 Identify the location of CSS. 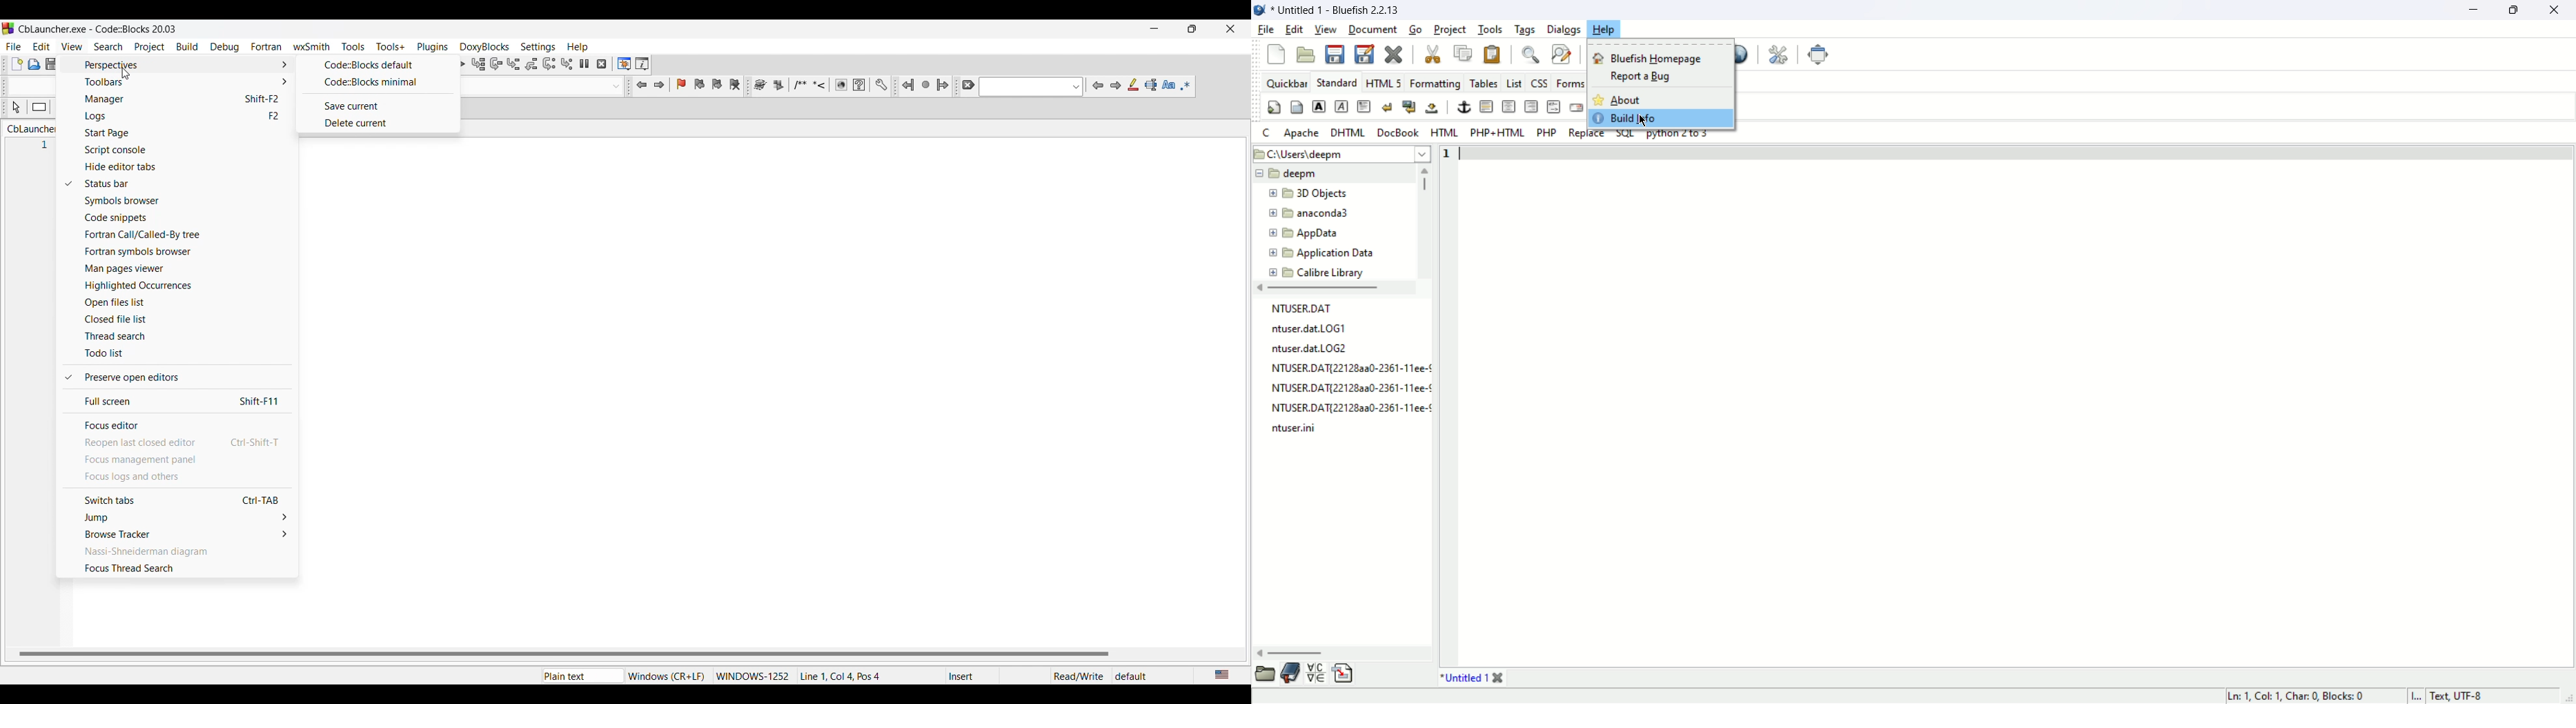
(1539, 84).